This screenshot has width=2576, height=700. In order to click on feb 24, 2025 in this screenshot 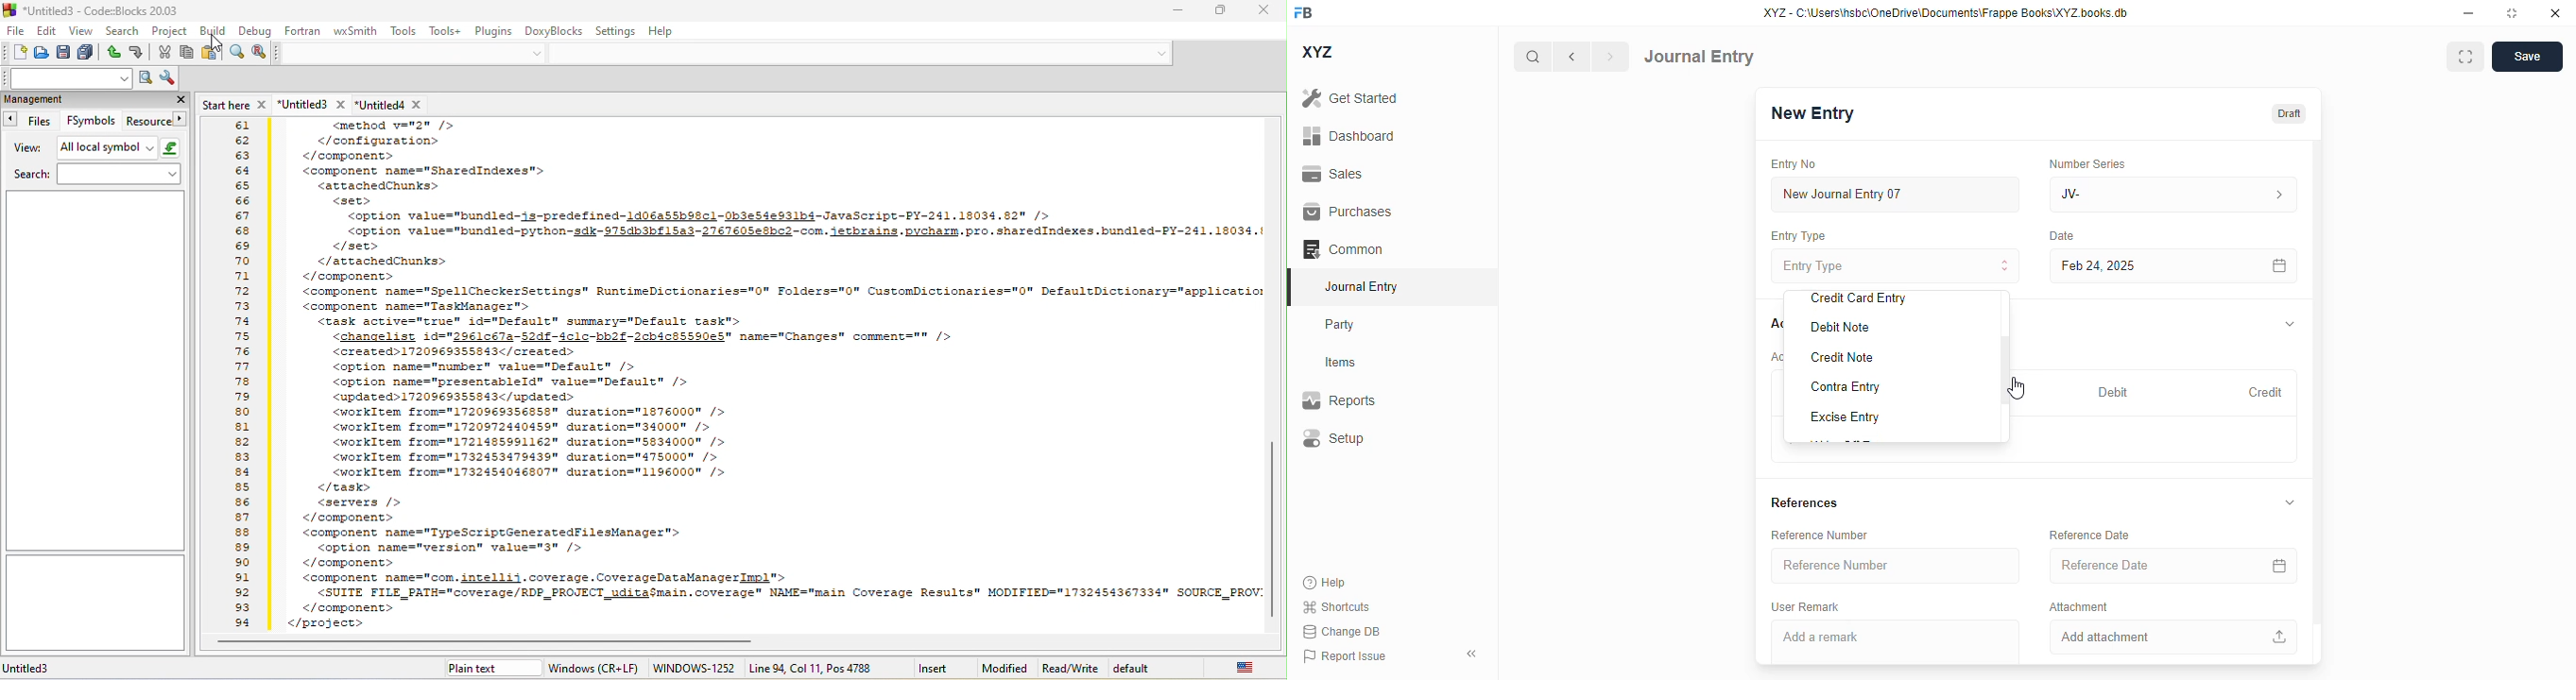, I will do `click(2133, 266)`.